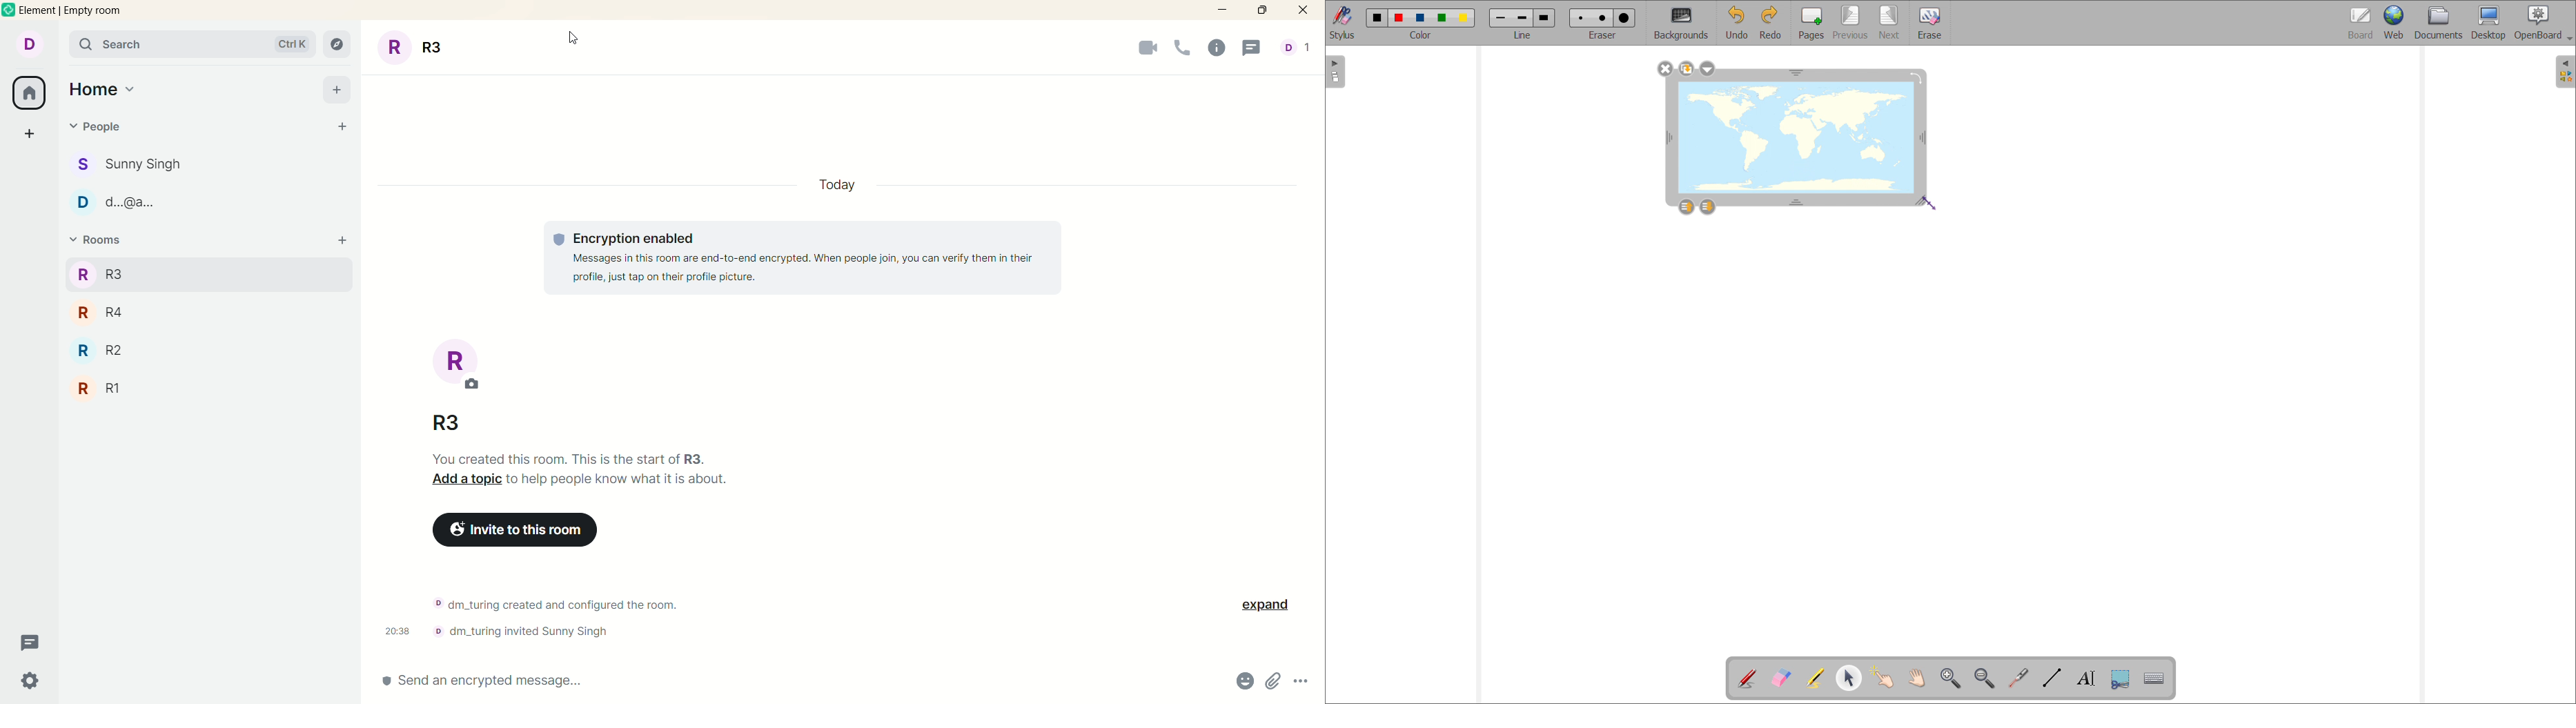  Describe the element at coordinates (99, 388) in the screenshot. I see `R R1` at that location.